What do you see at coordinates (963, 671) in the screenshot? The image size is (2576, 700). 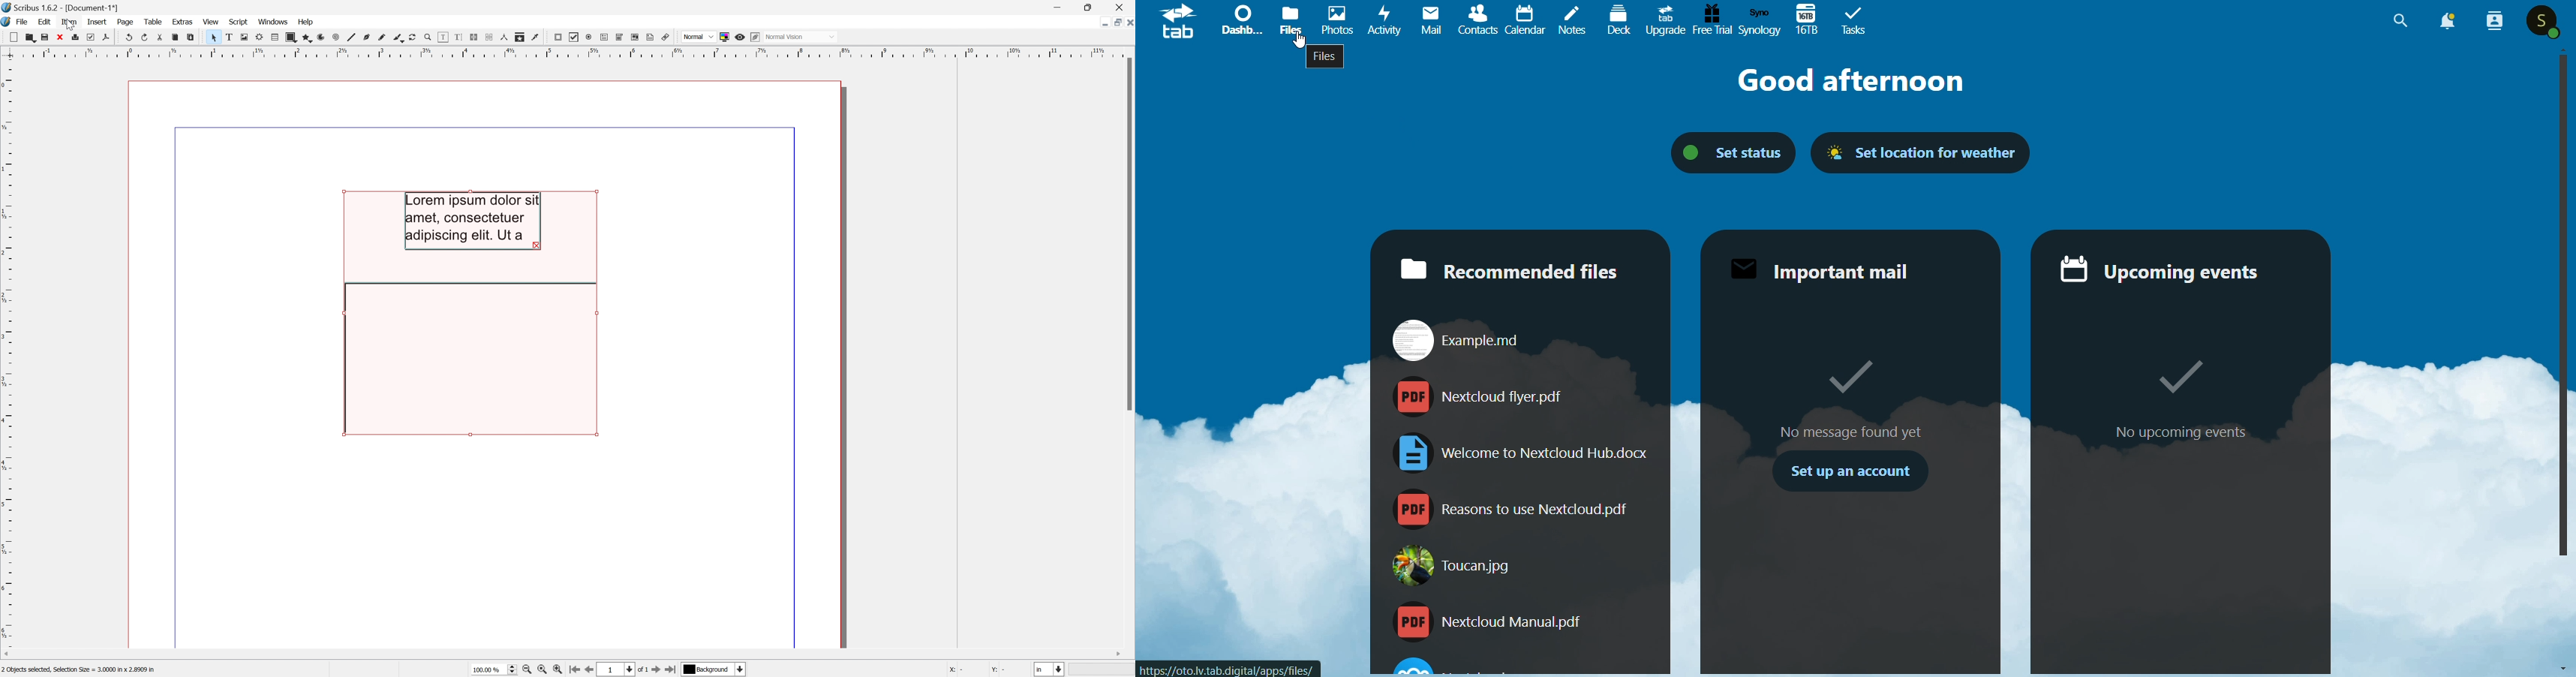 I see `X: 4.0238` at bounding box center [963, 671].